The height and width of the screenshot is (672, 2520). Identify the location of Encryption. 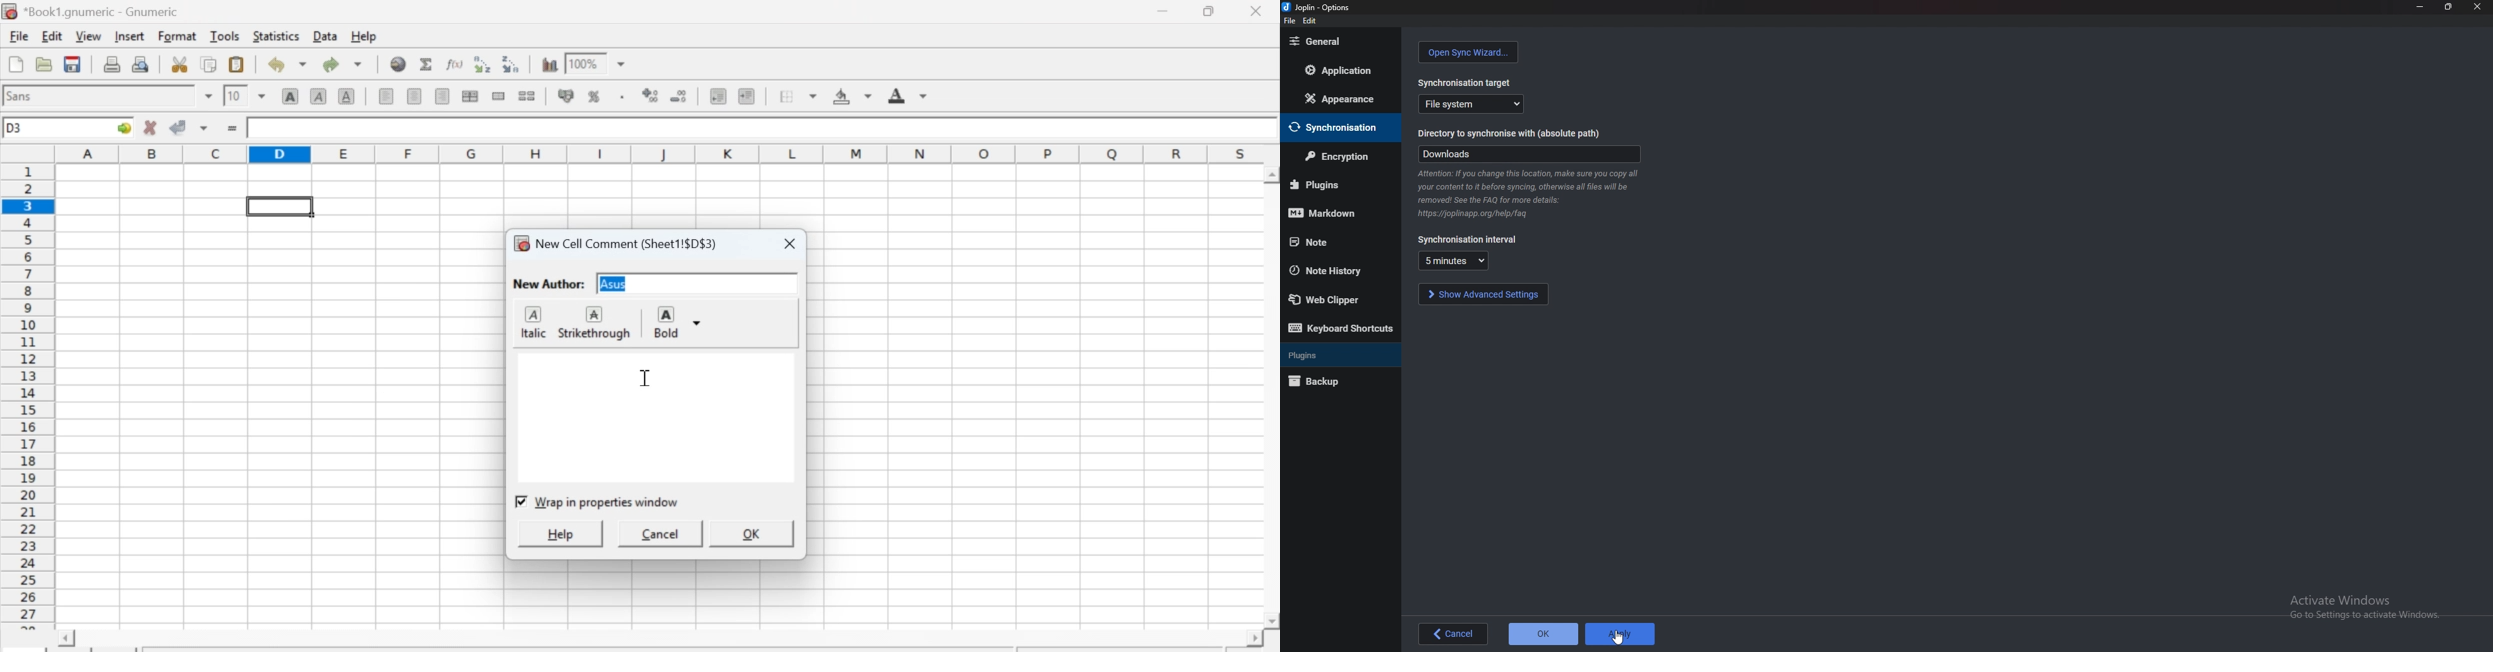
(1337, 157).